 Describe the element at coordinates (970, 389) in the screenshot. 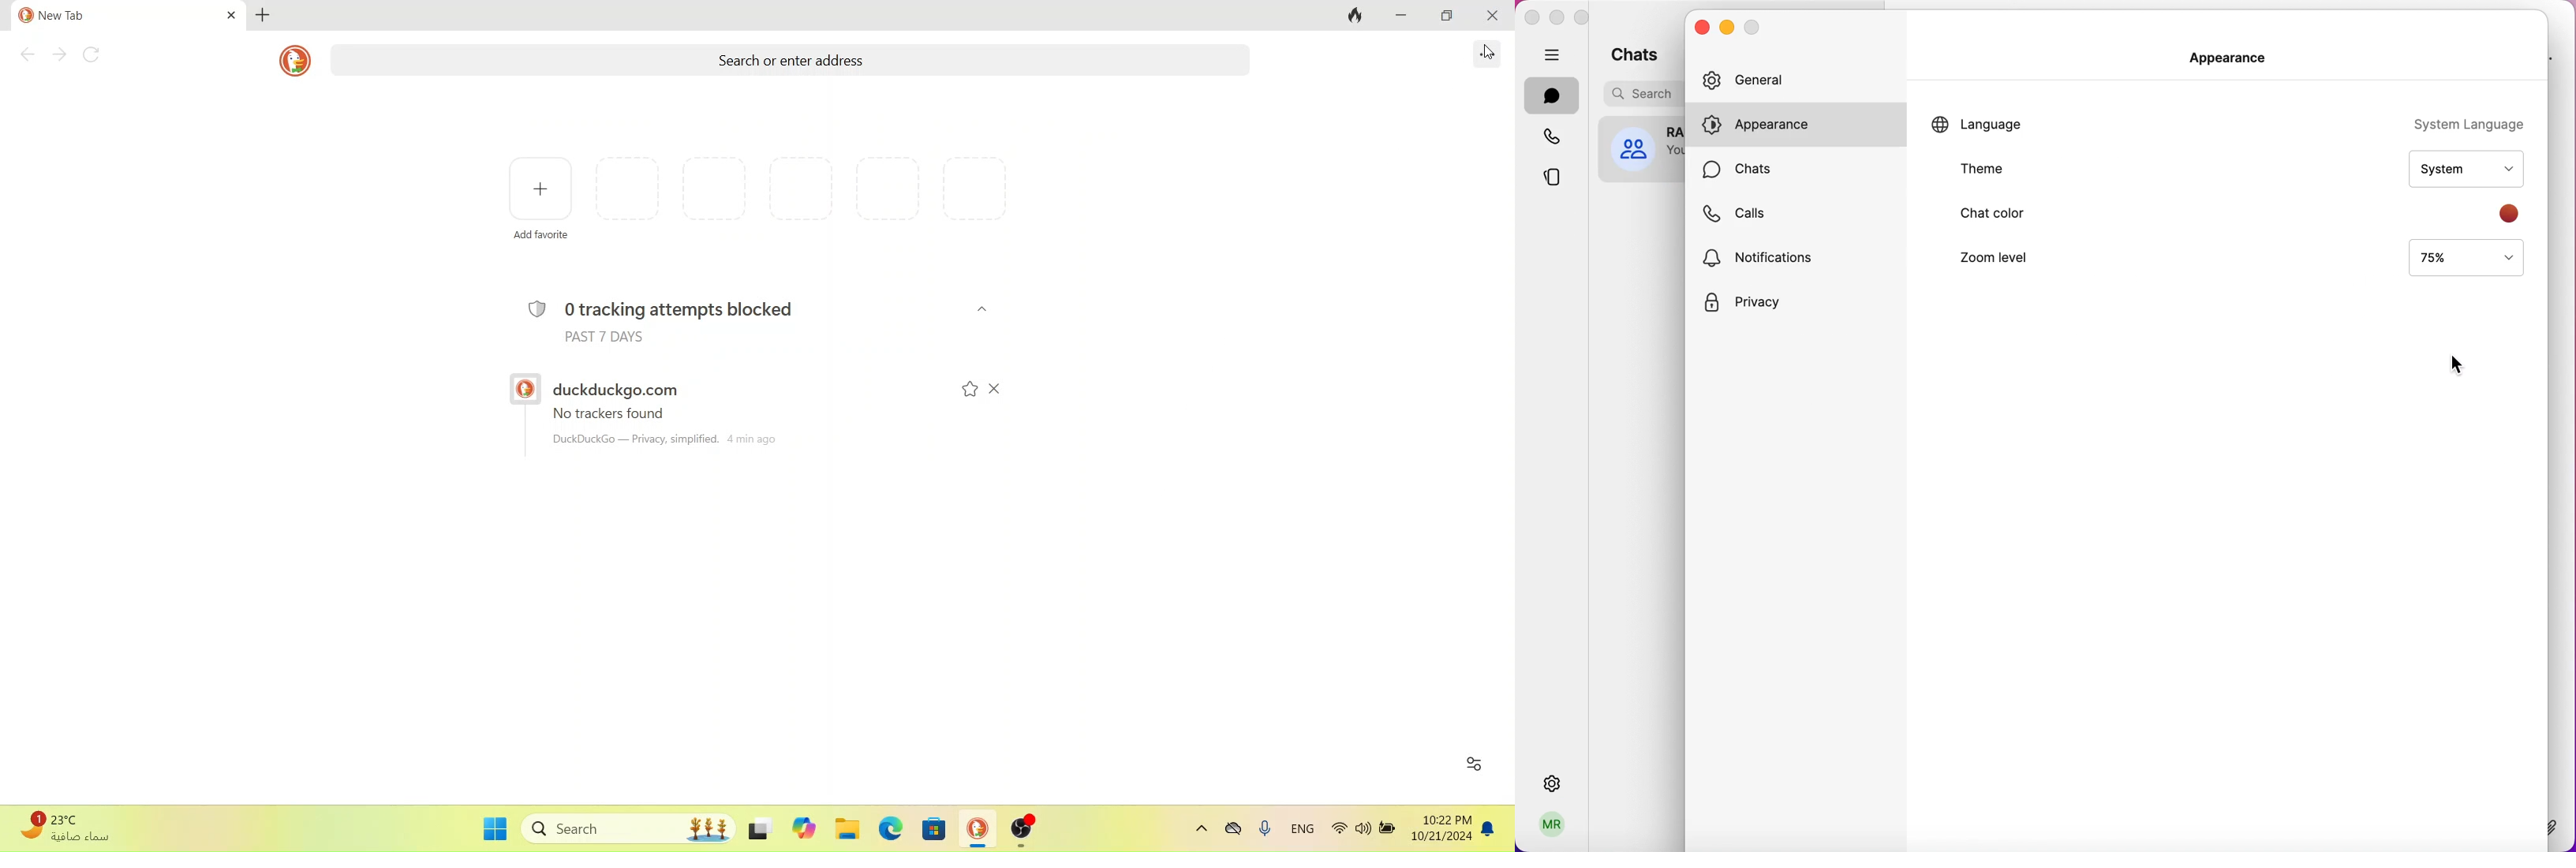

I see `mark star` at that location.